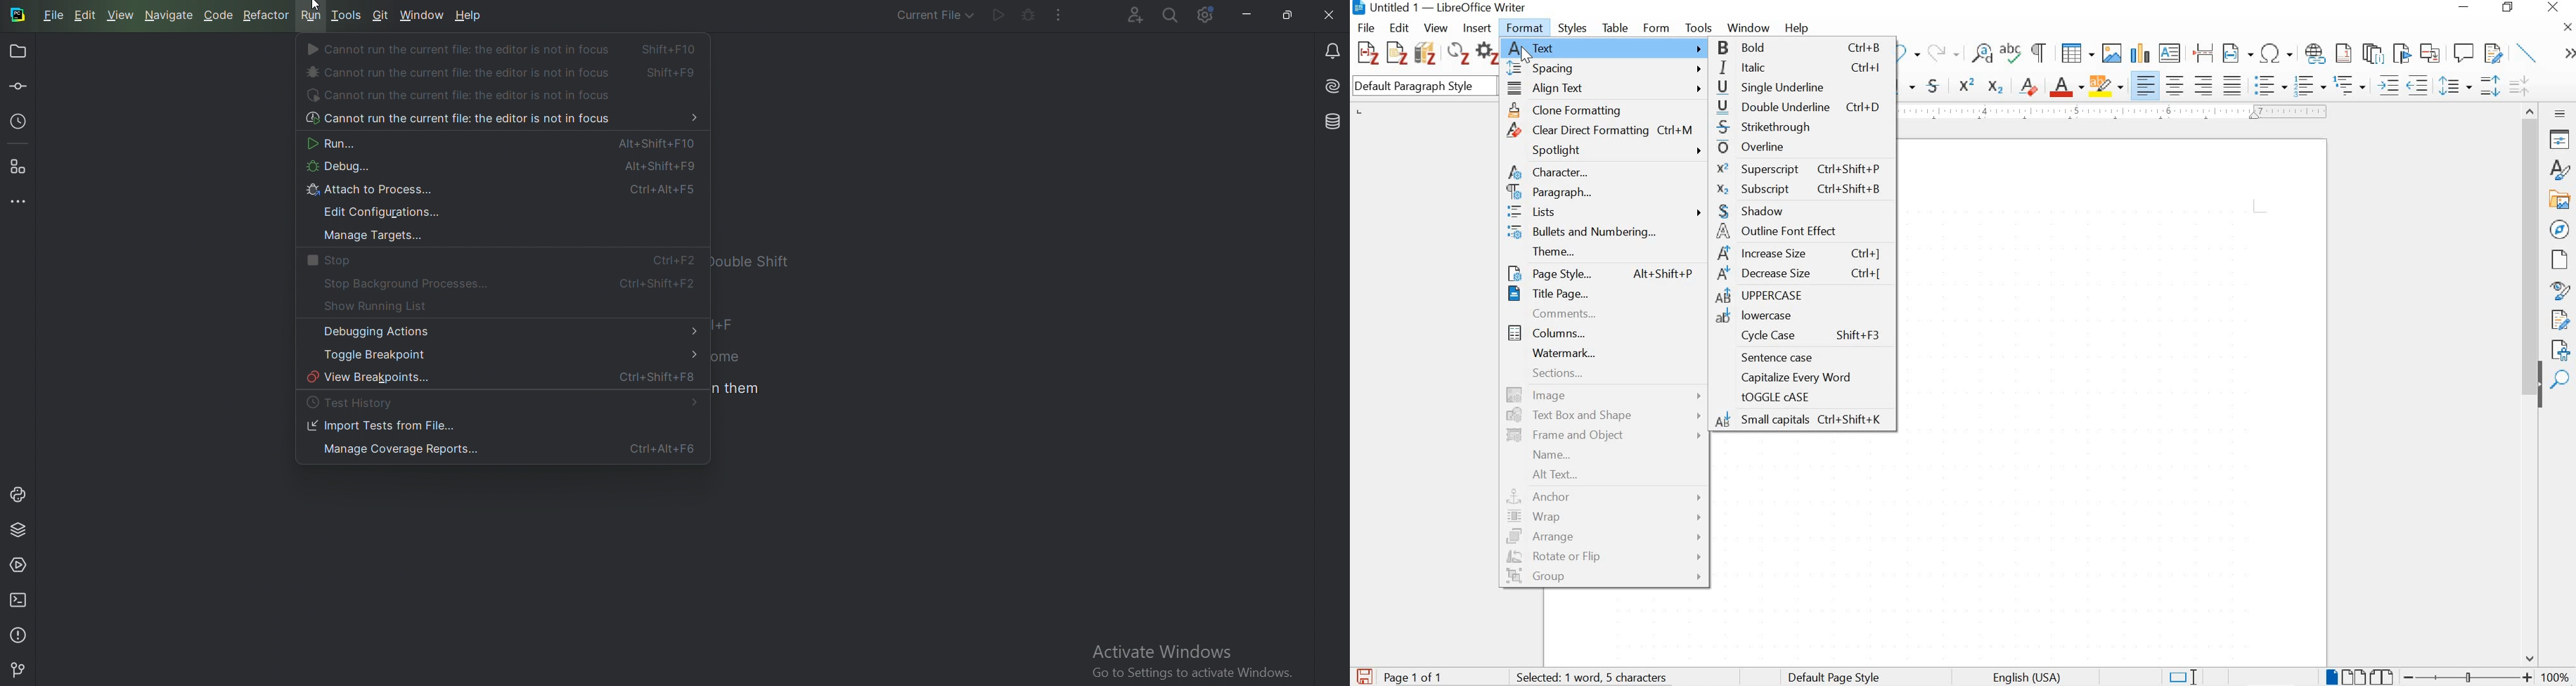 The image size is (2576, 700). Describe the element at coordinates (1796, 28) in the screenshot. I see `help` at that location.